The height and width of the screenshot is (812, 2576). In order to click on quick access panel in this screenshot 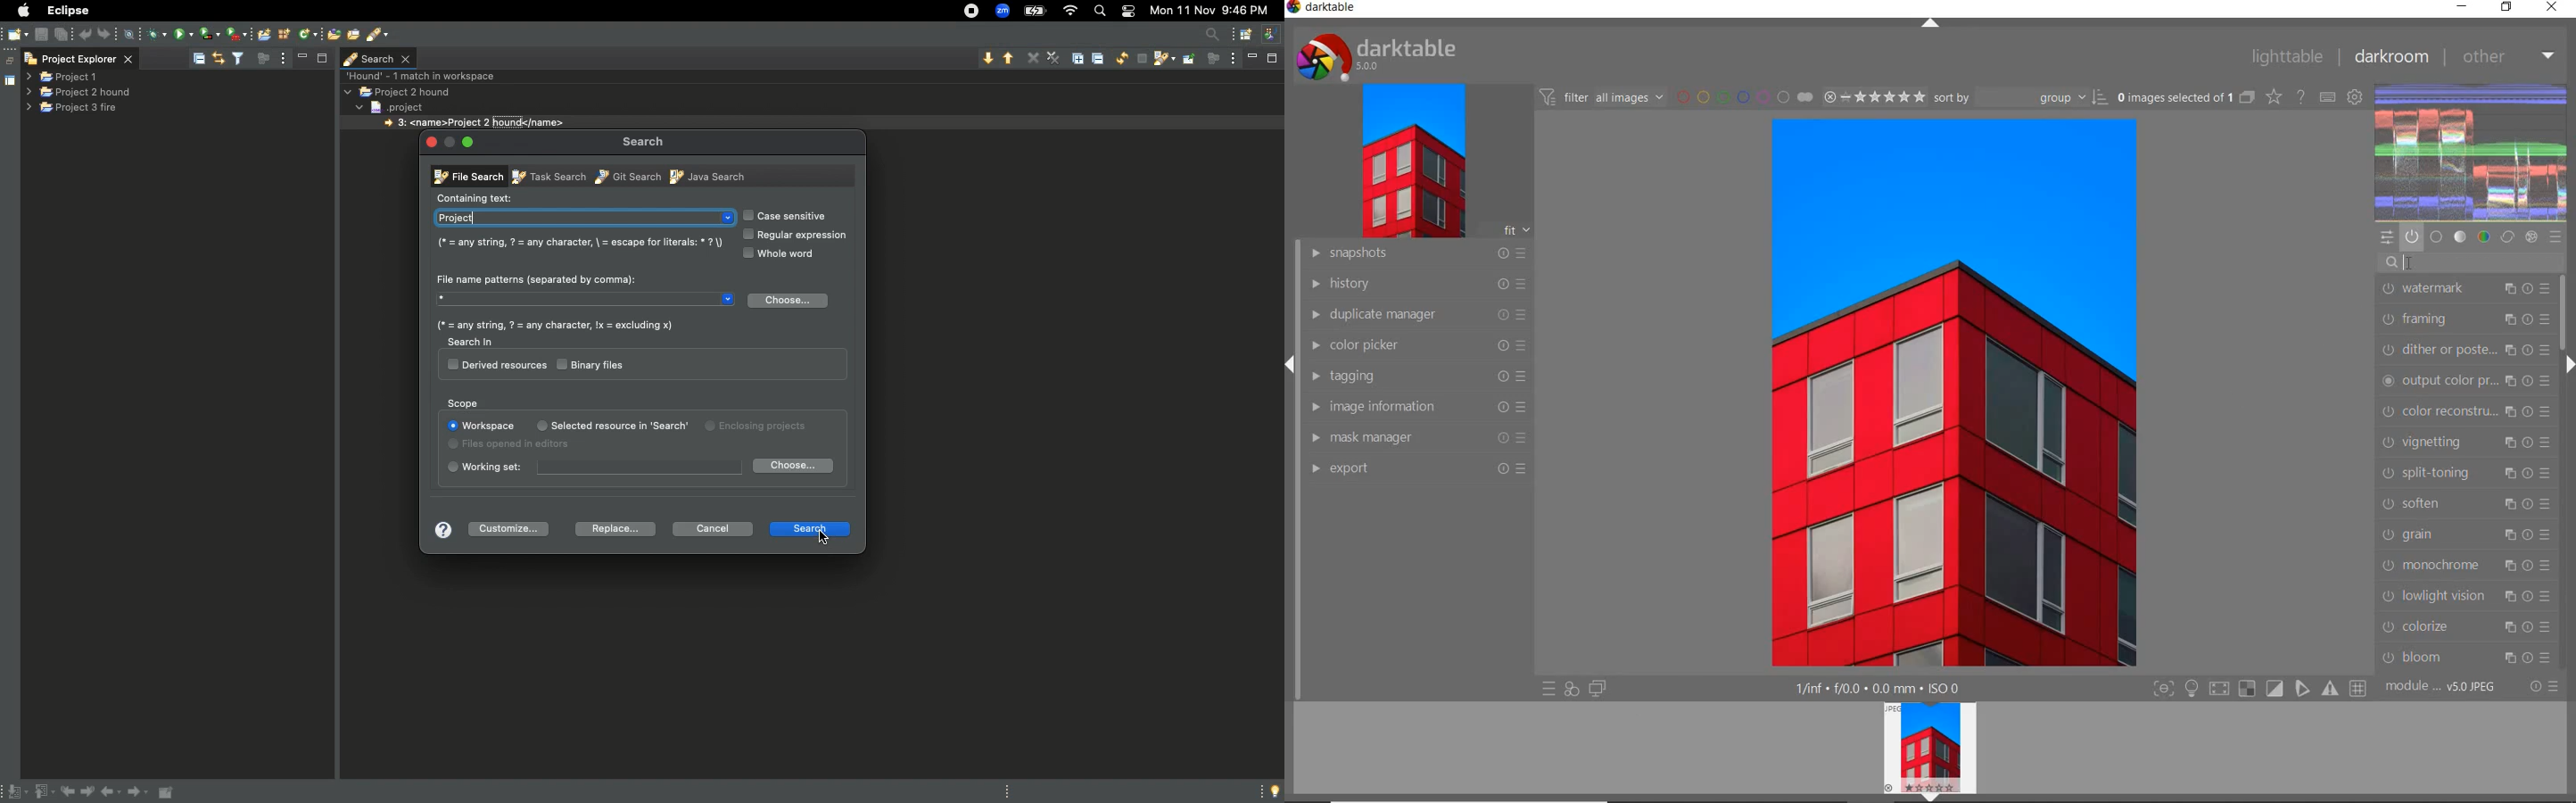, I will do `click(2388, 238)`.